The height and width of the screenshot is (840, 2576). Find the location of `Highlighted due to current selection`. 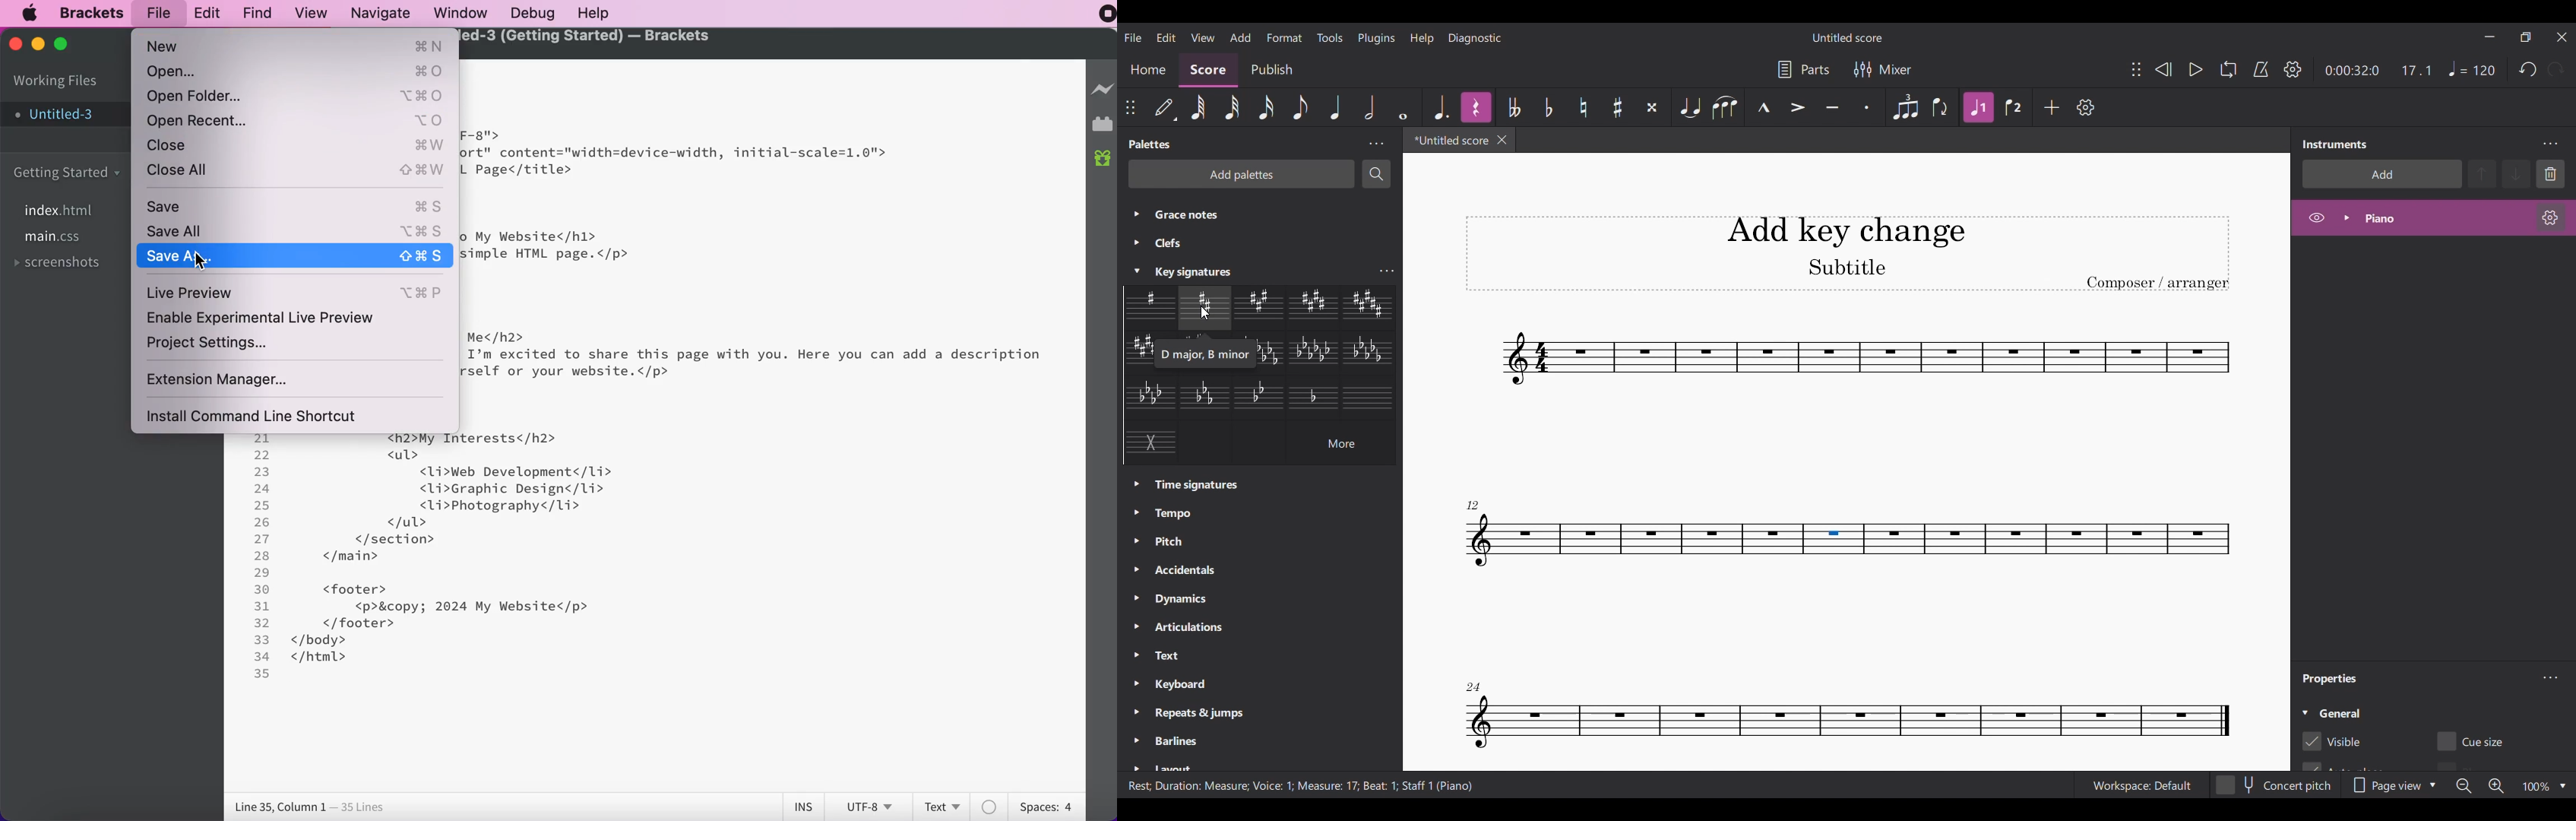

Highlighted due to current selection is located at coordinates (1979, 107).